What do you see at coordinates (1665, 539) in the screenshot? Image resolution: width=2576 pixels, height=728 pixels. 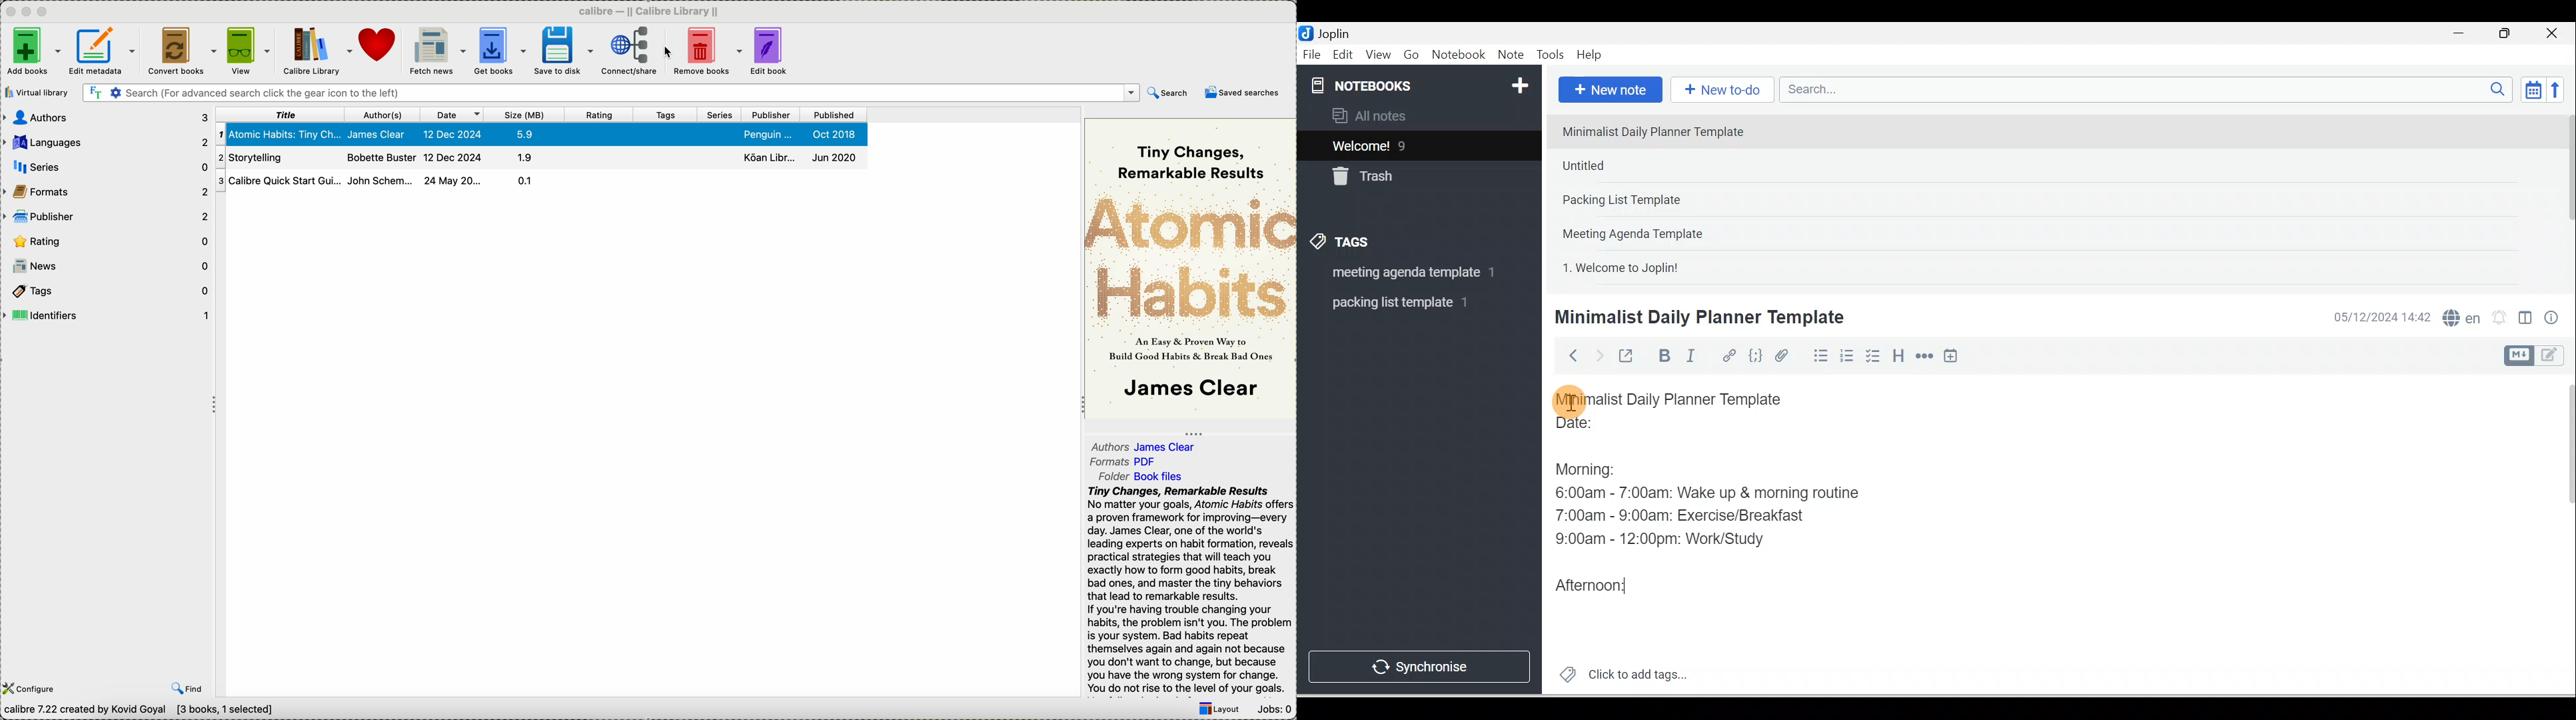 I see `9:00am - 12:00pm: Work/Study` at bounding box center [1665, 539].